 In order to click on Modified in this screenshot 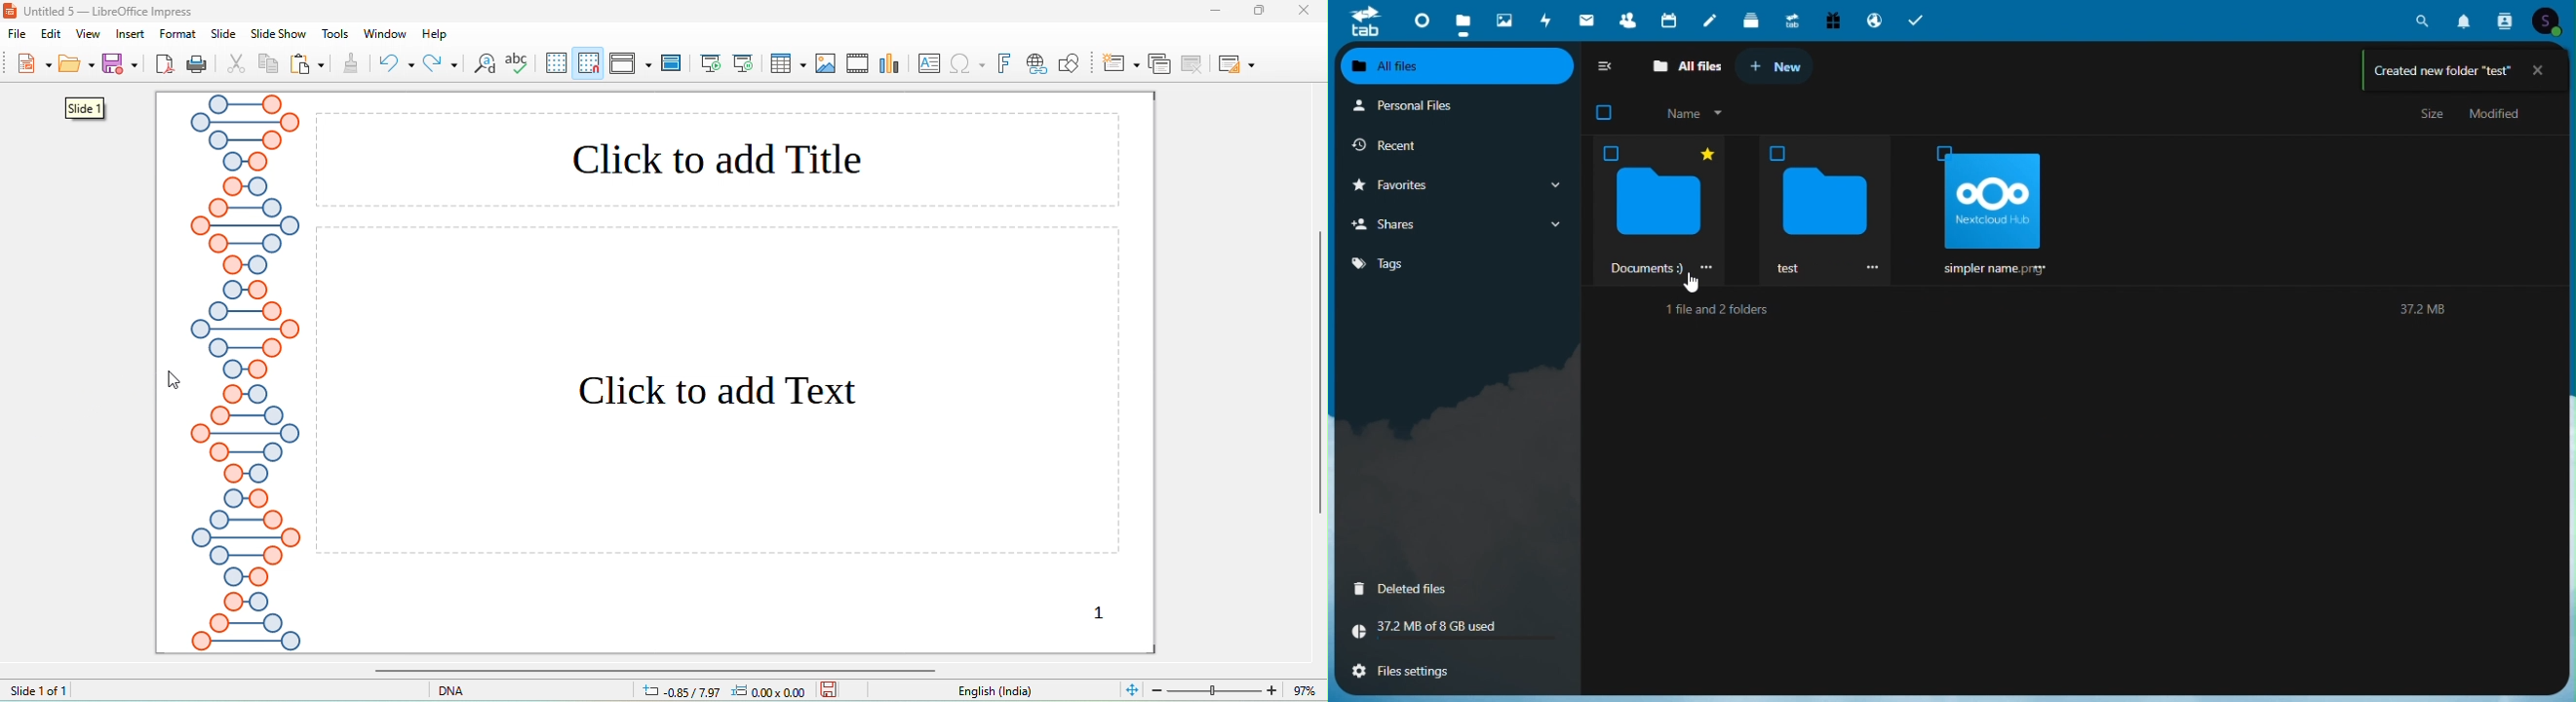, I will do `click(2508, 115)`.